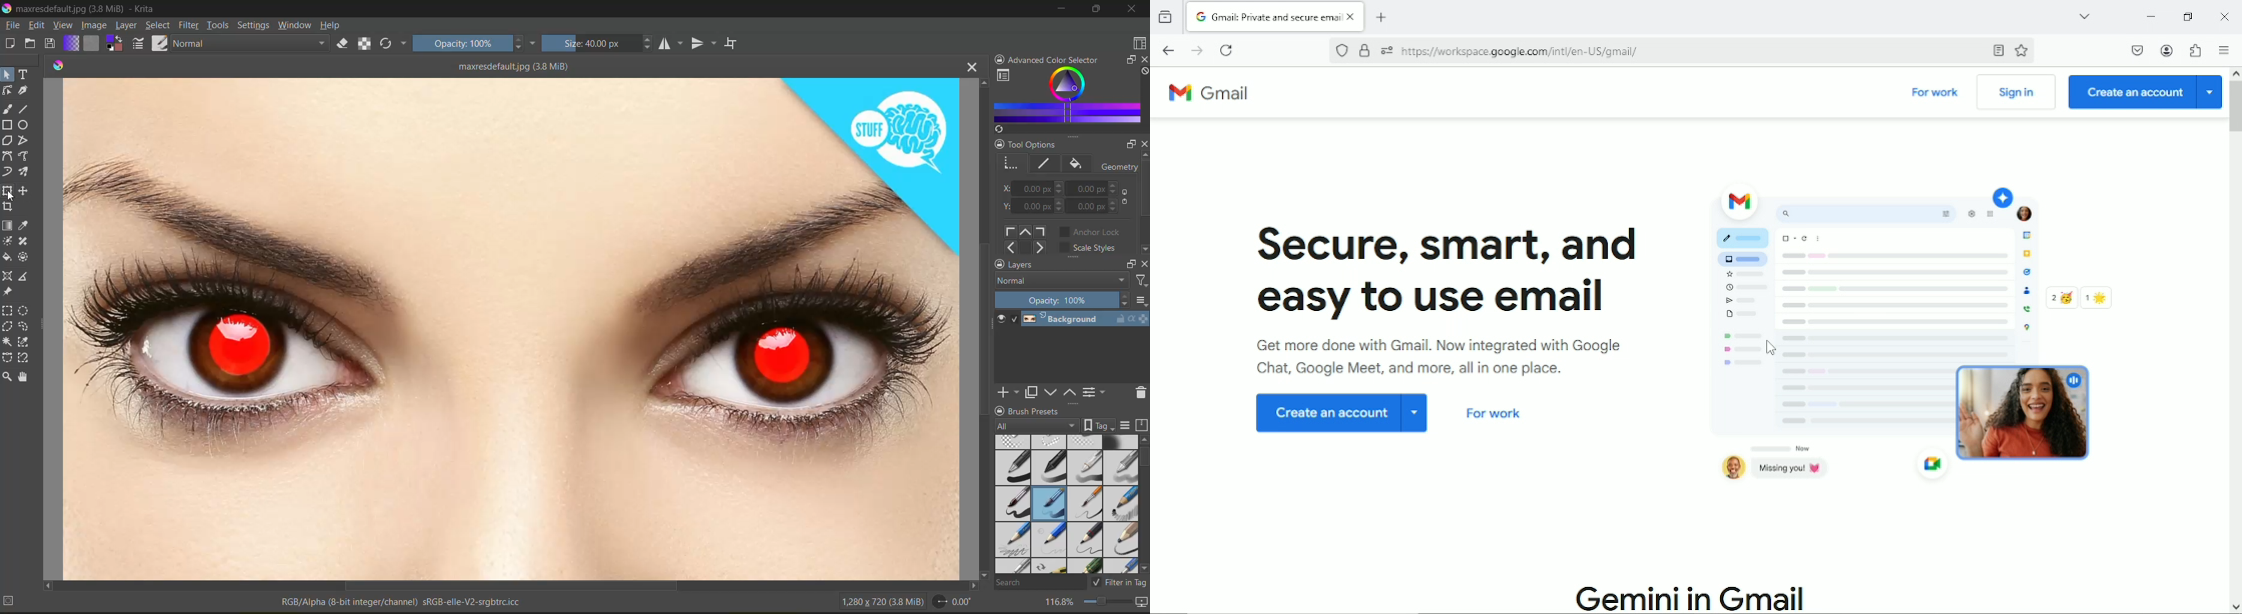  What do you see at coordinates (2081, 15) in the screenshot?
I see `list all tabs` at bounding box center [2081, 15].